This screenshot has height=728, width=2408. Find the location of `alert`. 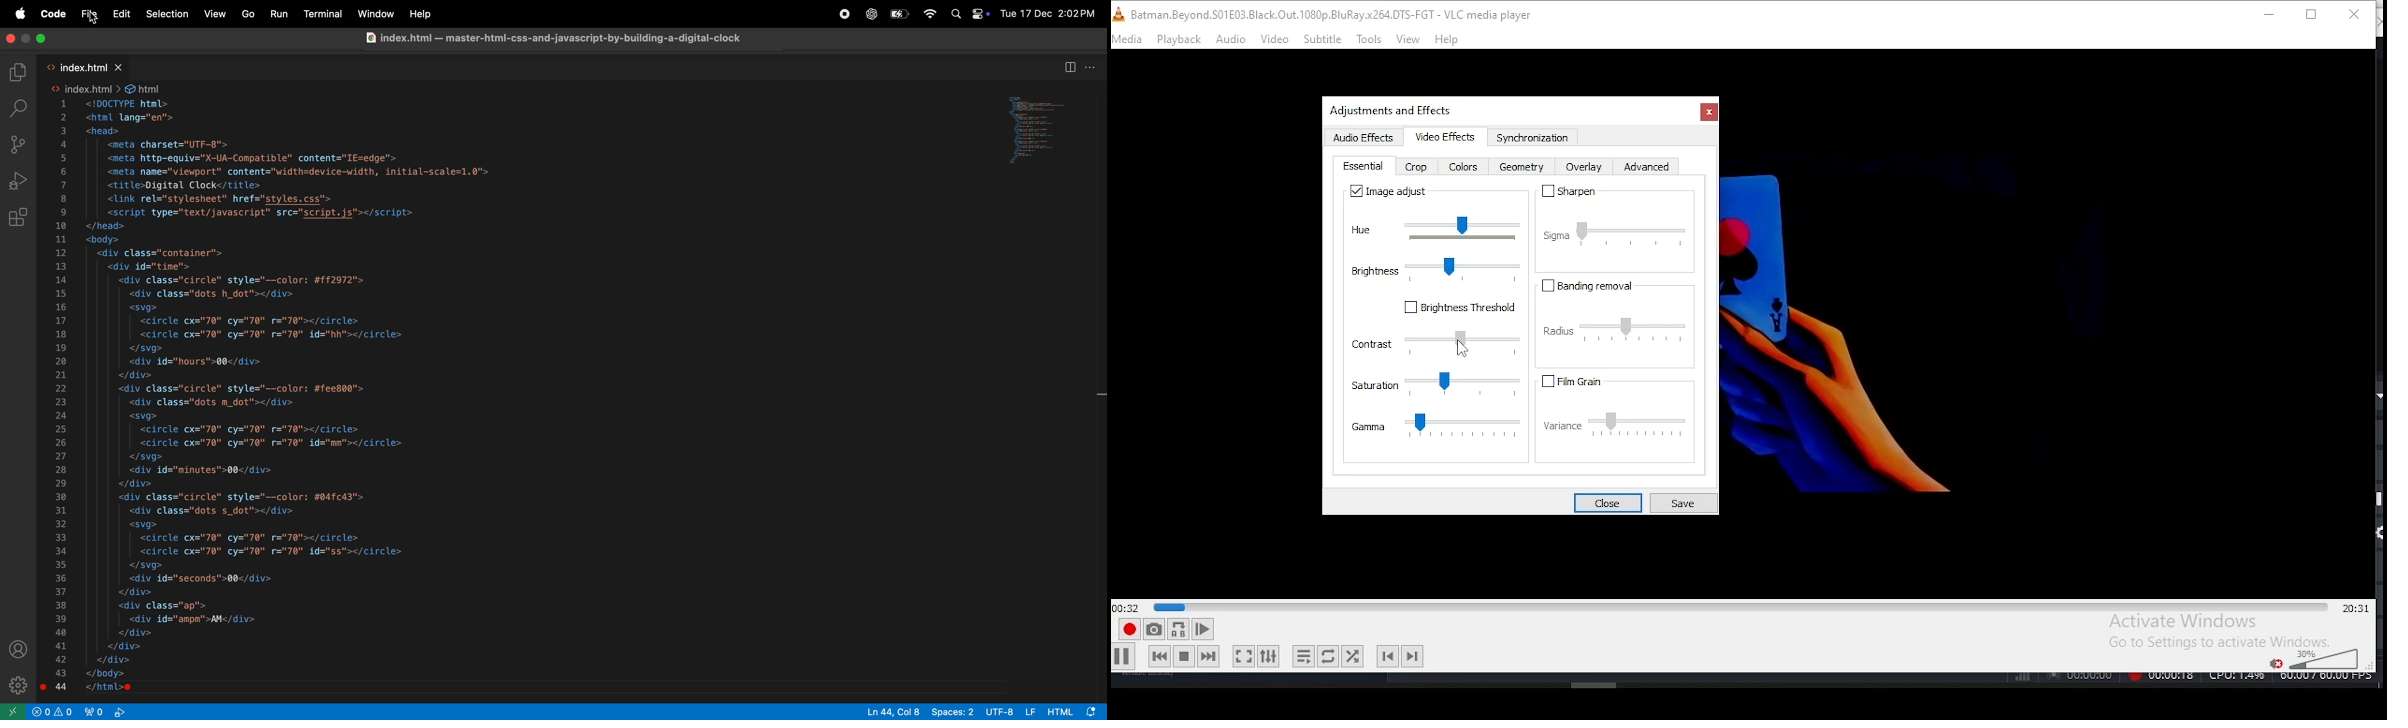

alert is located at coordinates (65, 711).